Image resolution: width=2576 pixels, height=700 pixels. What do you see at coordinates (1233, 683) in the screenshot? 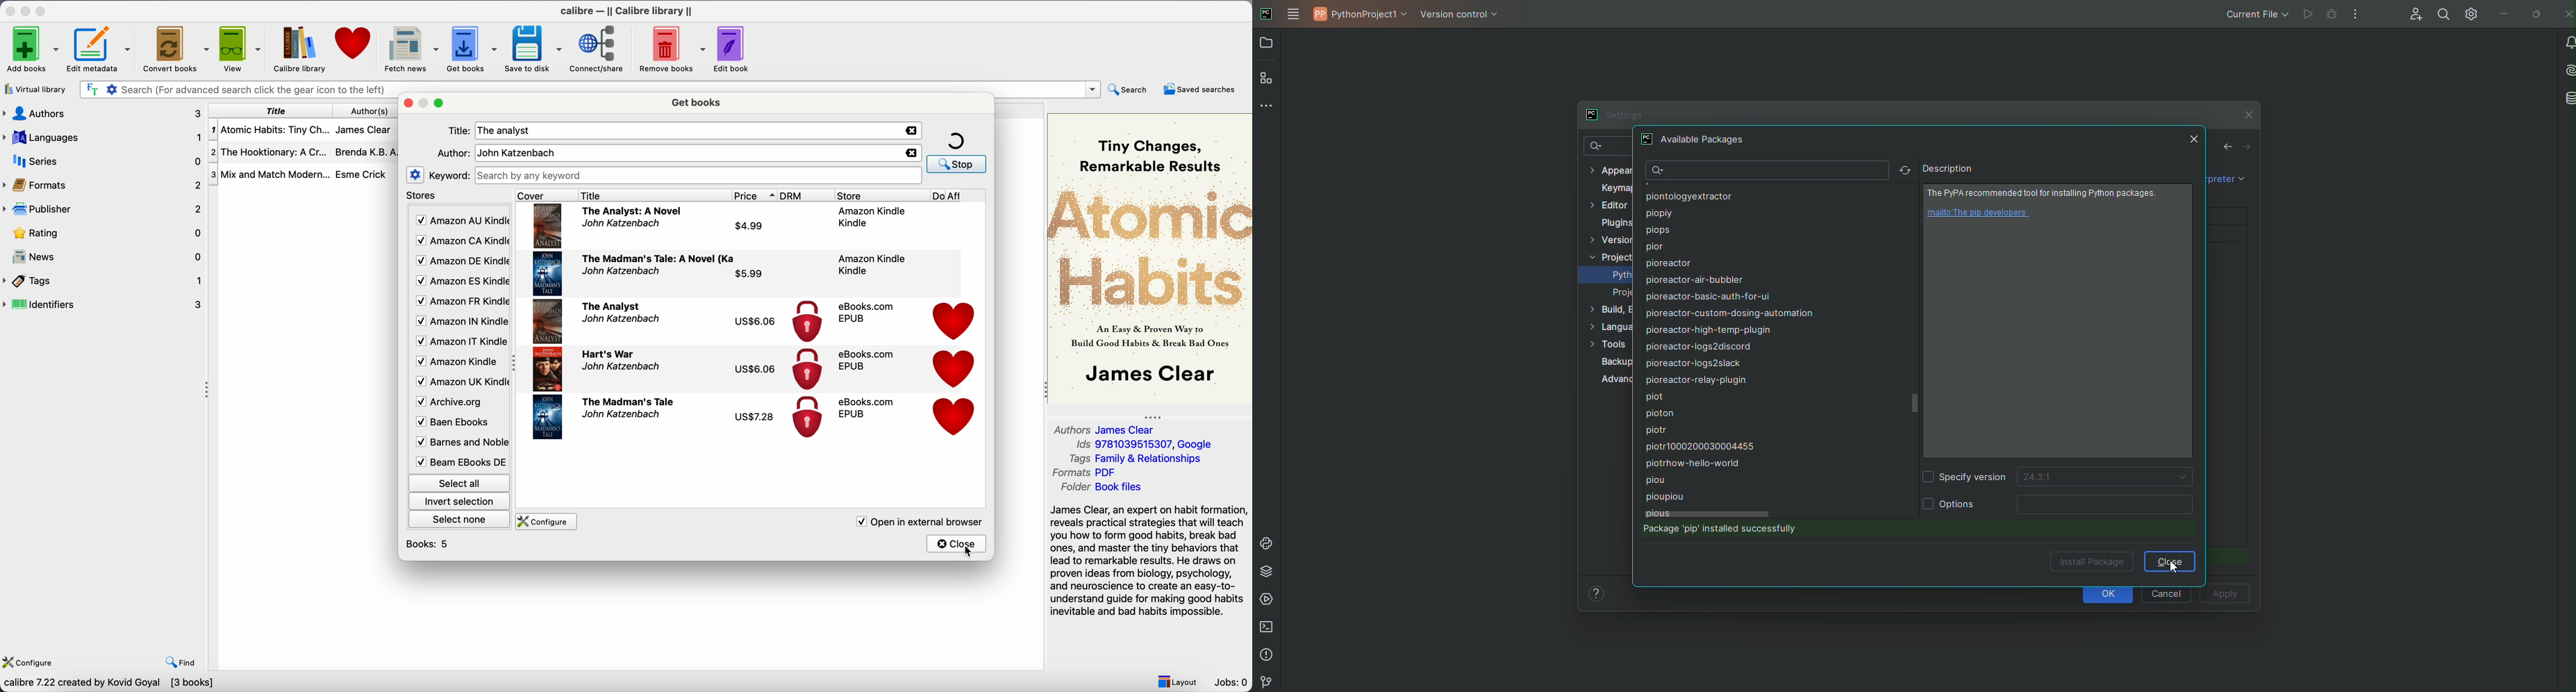
I see `Jobs: 0` at bounding box center [1233, 683].